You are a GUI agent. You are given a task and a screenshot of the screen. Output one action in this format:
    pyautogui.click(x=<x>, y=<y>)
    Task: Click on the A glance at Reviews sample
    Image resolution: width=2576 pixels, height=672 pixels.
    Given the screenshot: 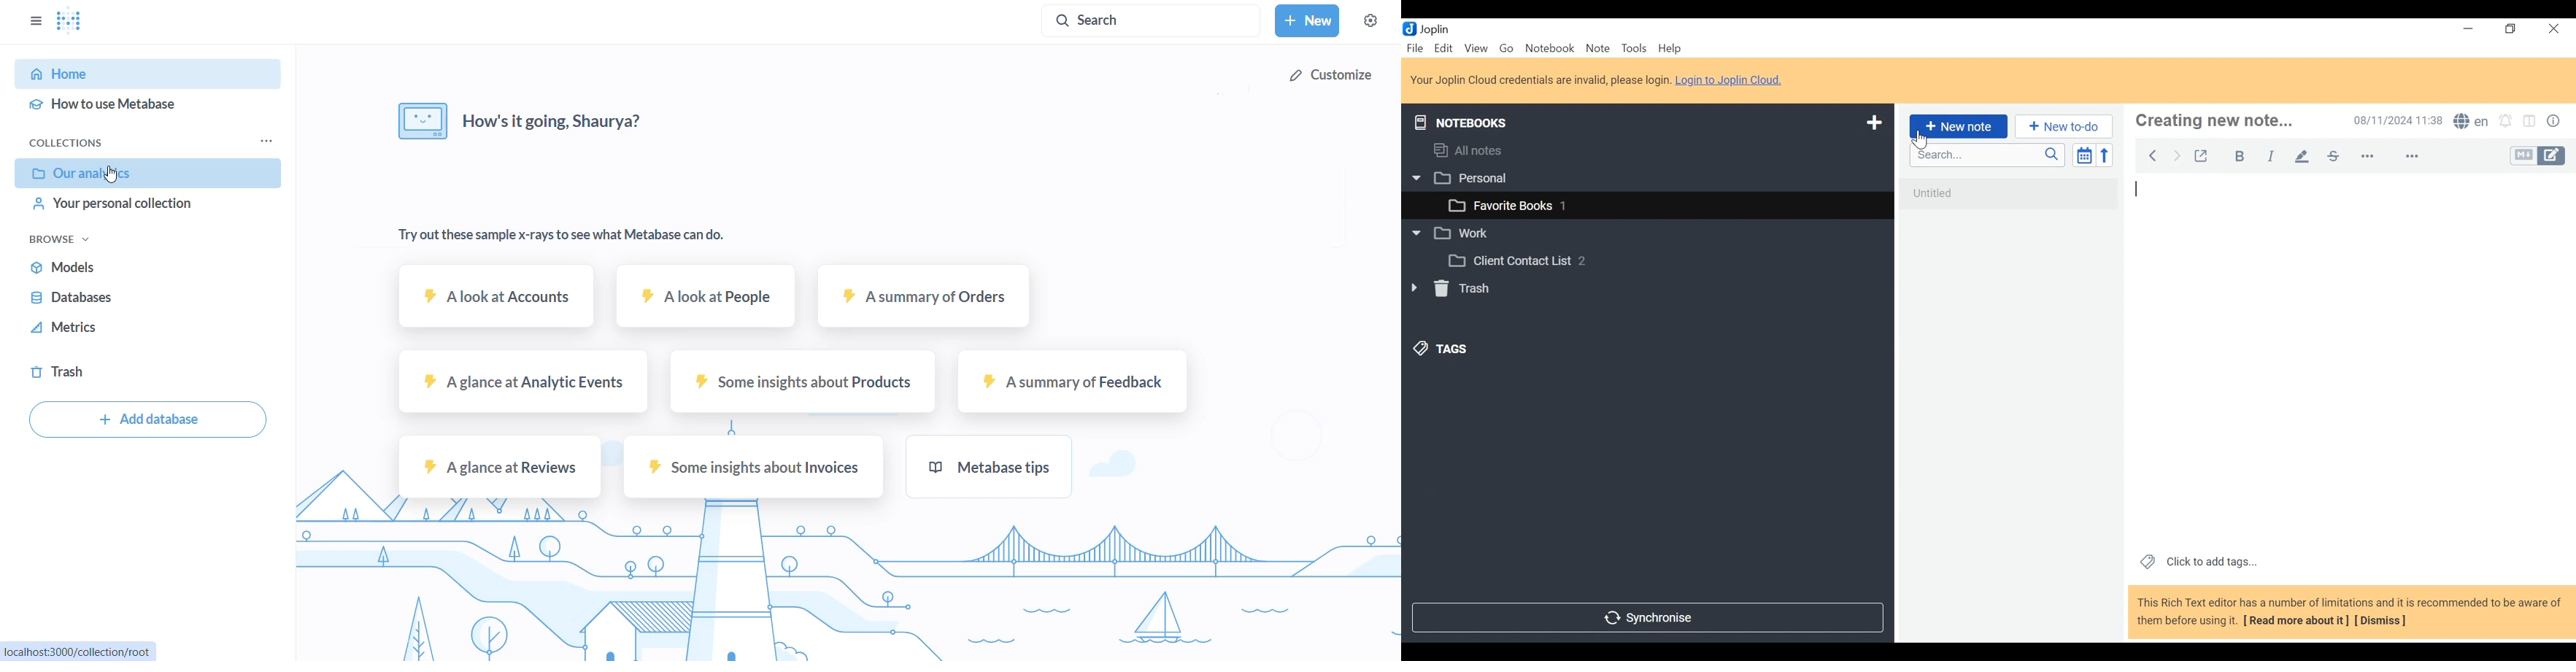 What is the action you would take?
    pyautogui.click(x=498, y=471)
    